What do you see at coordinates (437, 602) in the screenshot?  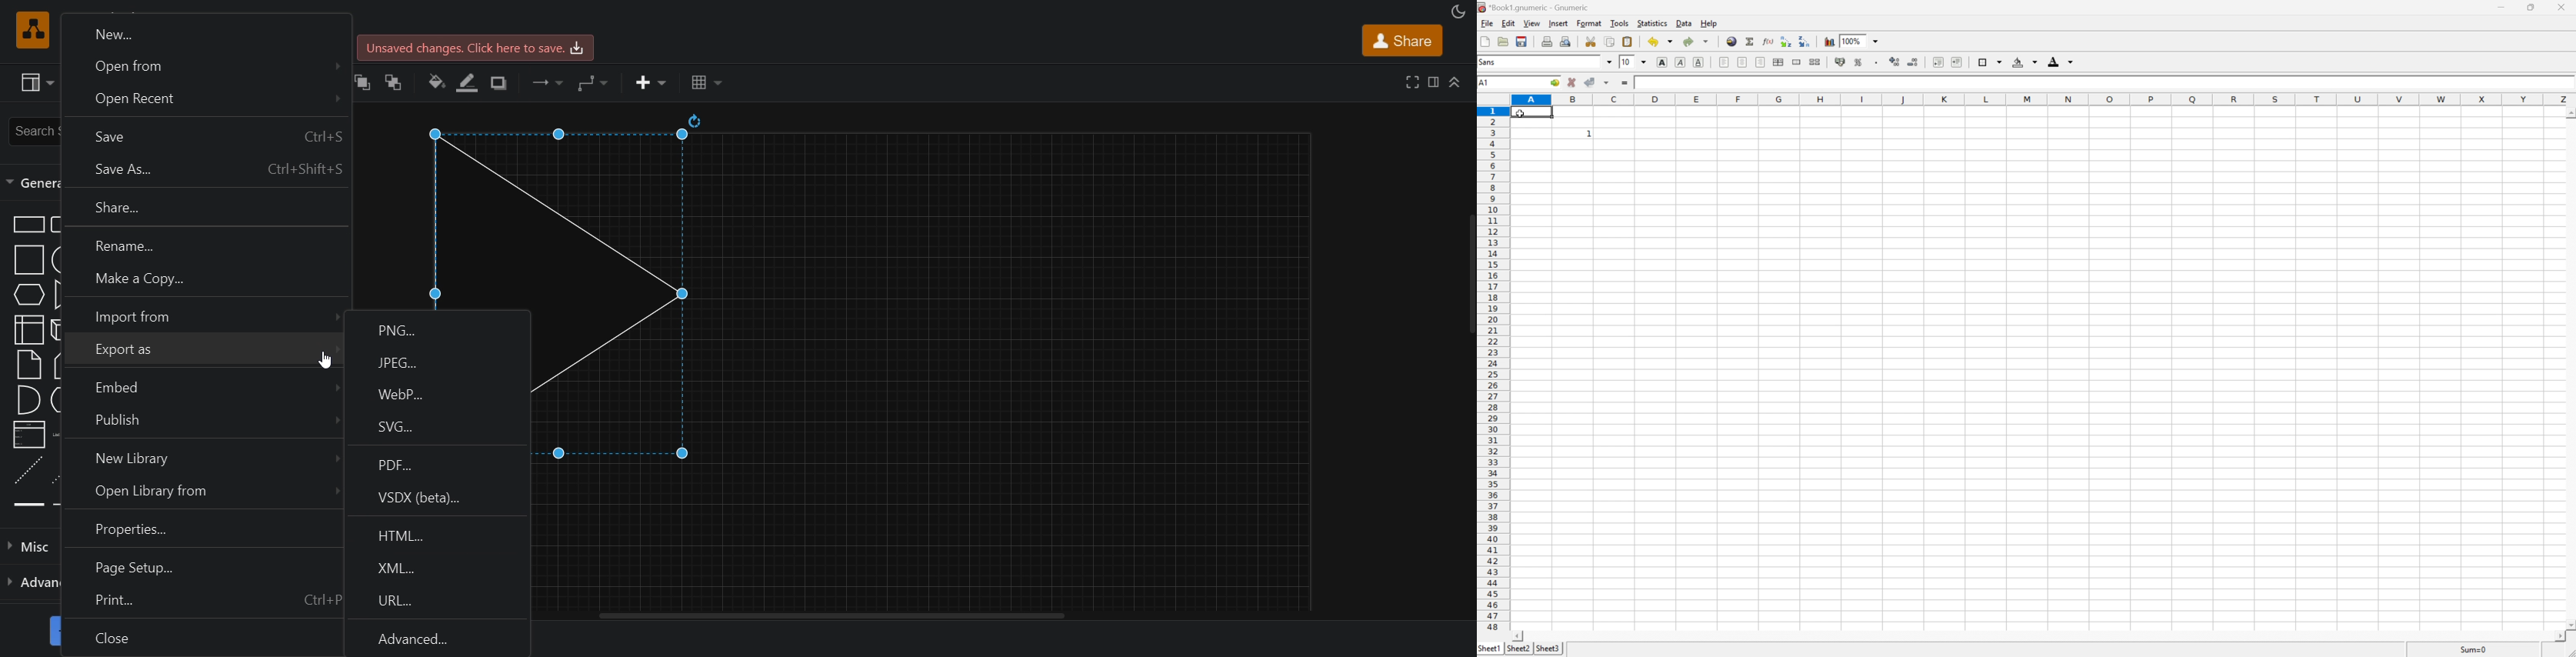 I see `url` at bounding box center [437, 602].